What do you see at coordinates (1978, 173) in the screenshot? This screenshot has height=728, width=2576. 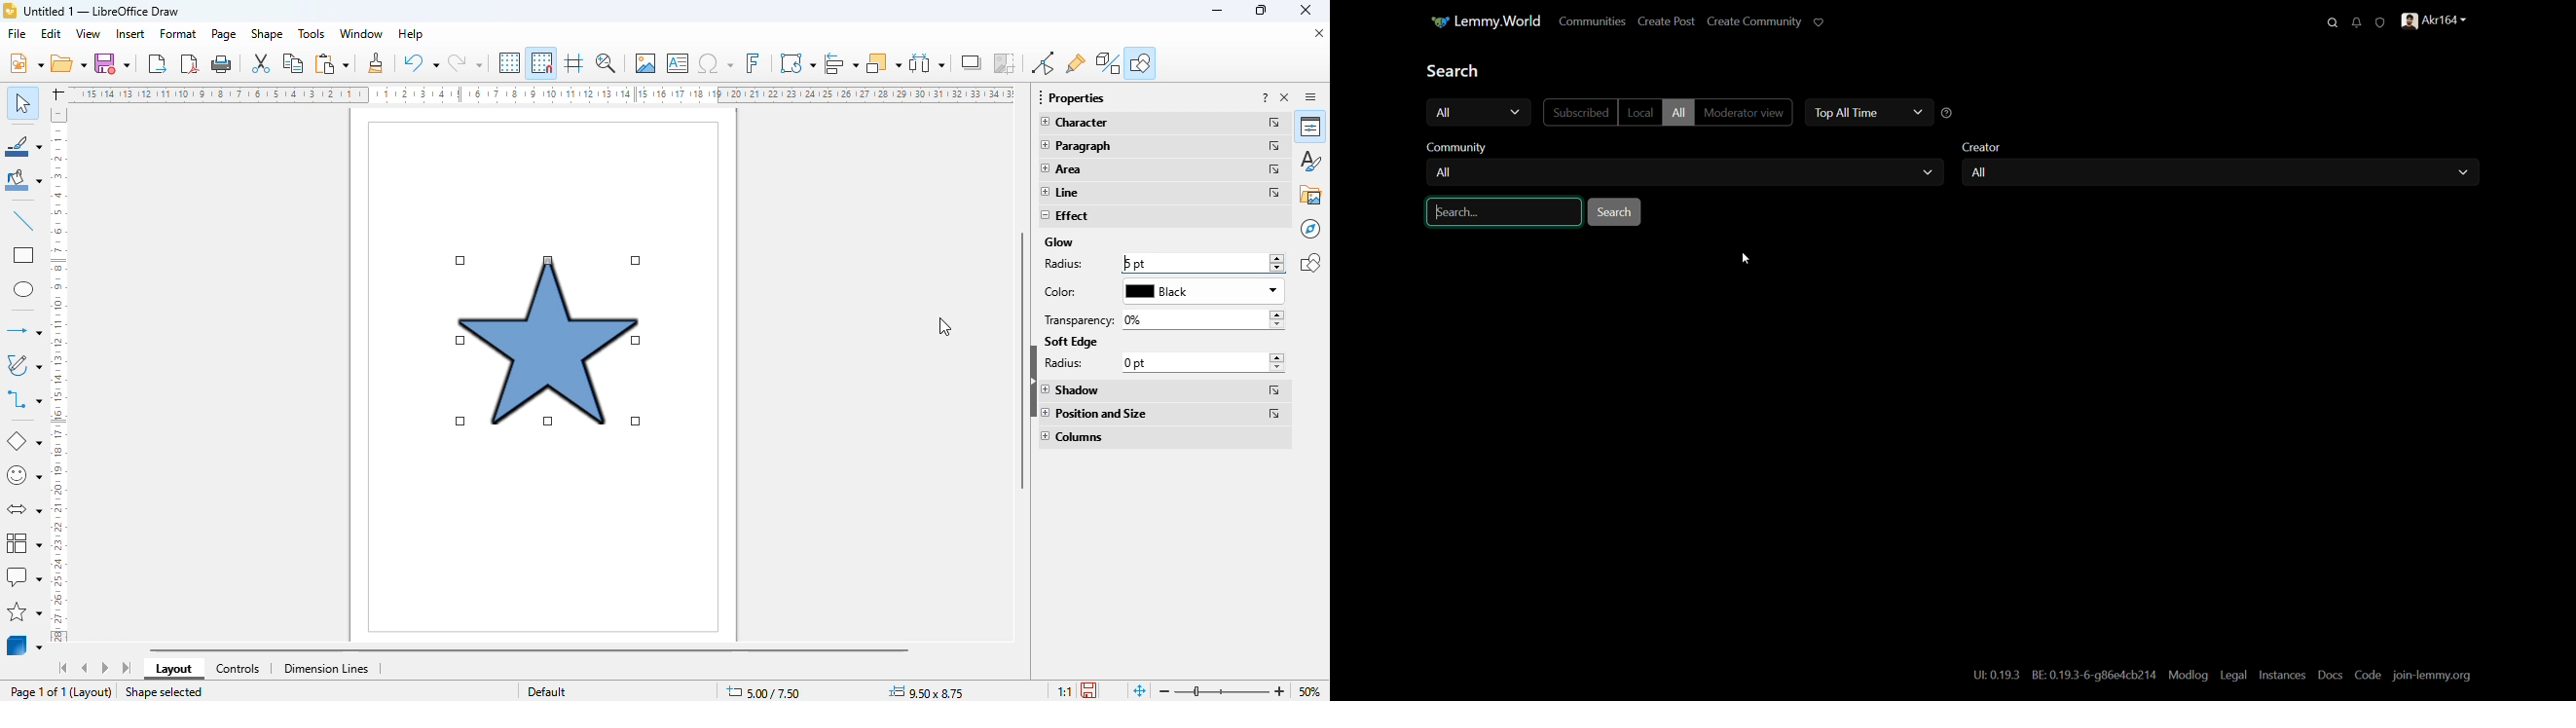 I see `all` at bounding box center [1978, 173].